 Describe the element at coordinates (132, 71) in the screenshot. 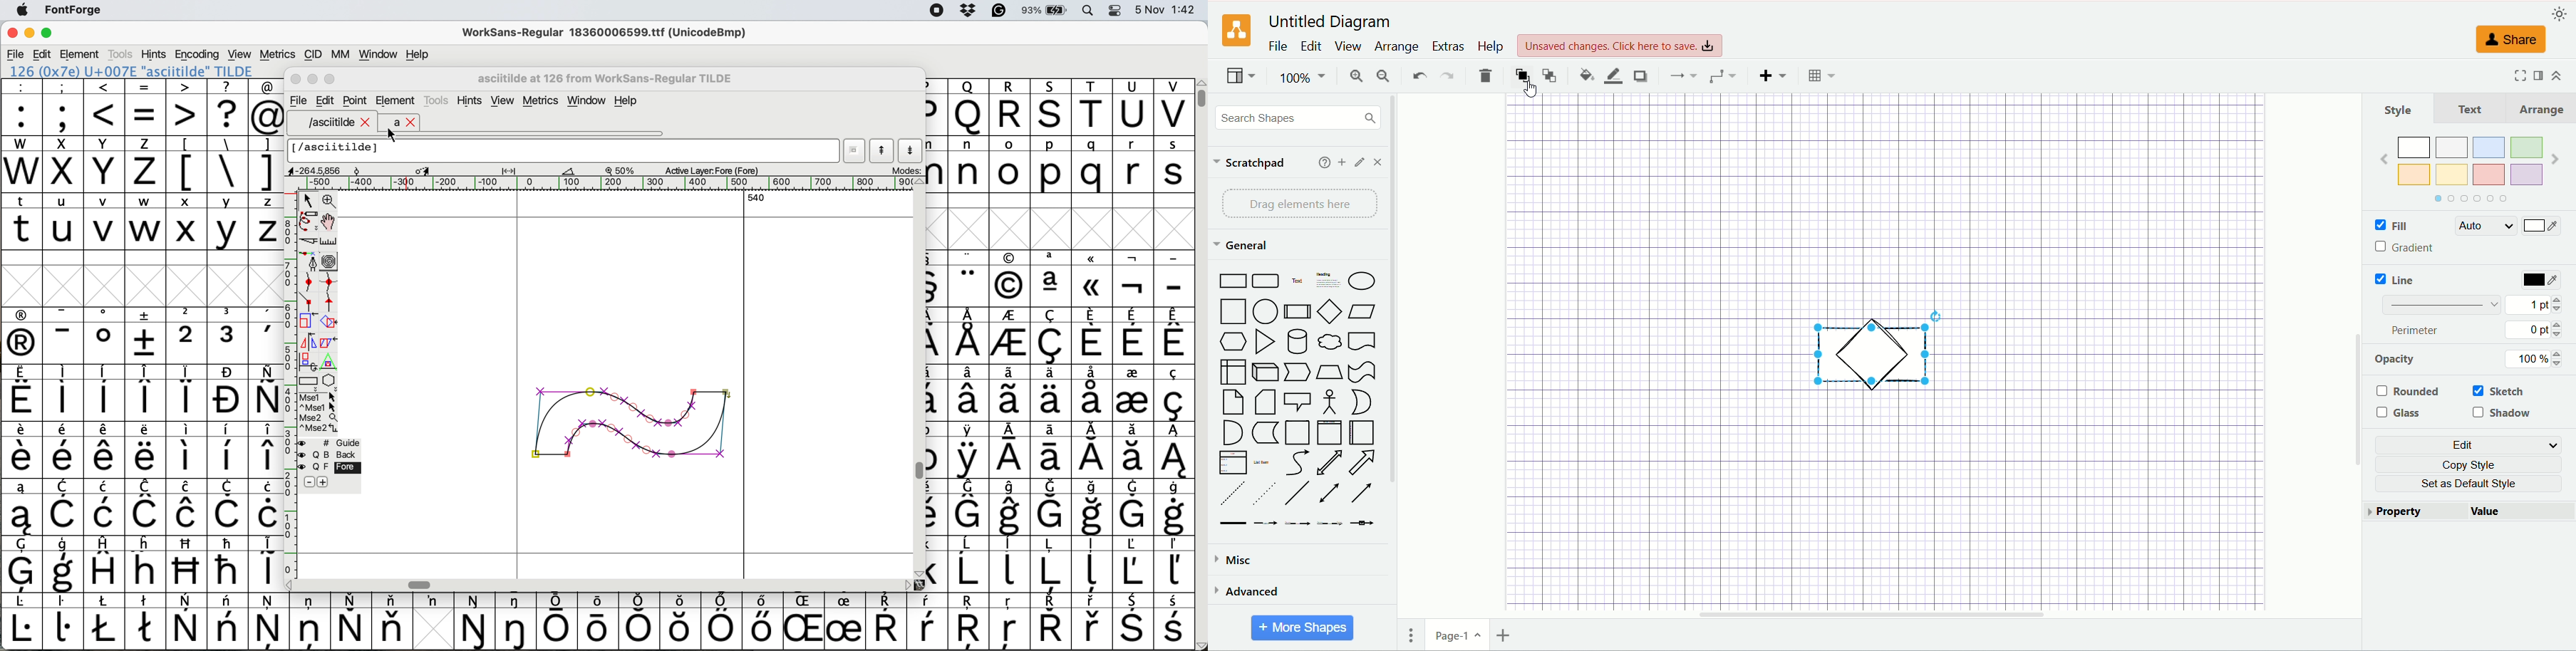

I see `126 (0x7e) U+007E "asciitilde" TILDE` at that location.